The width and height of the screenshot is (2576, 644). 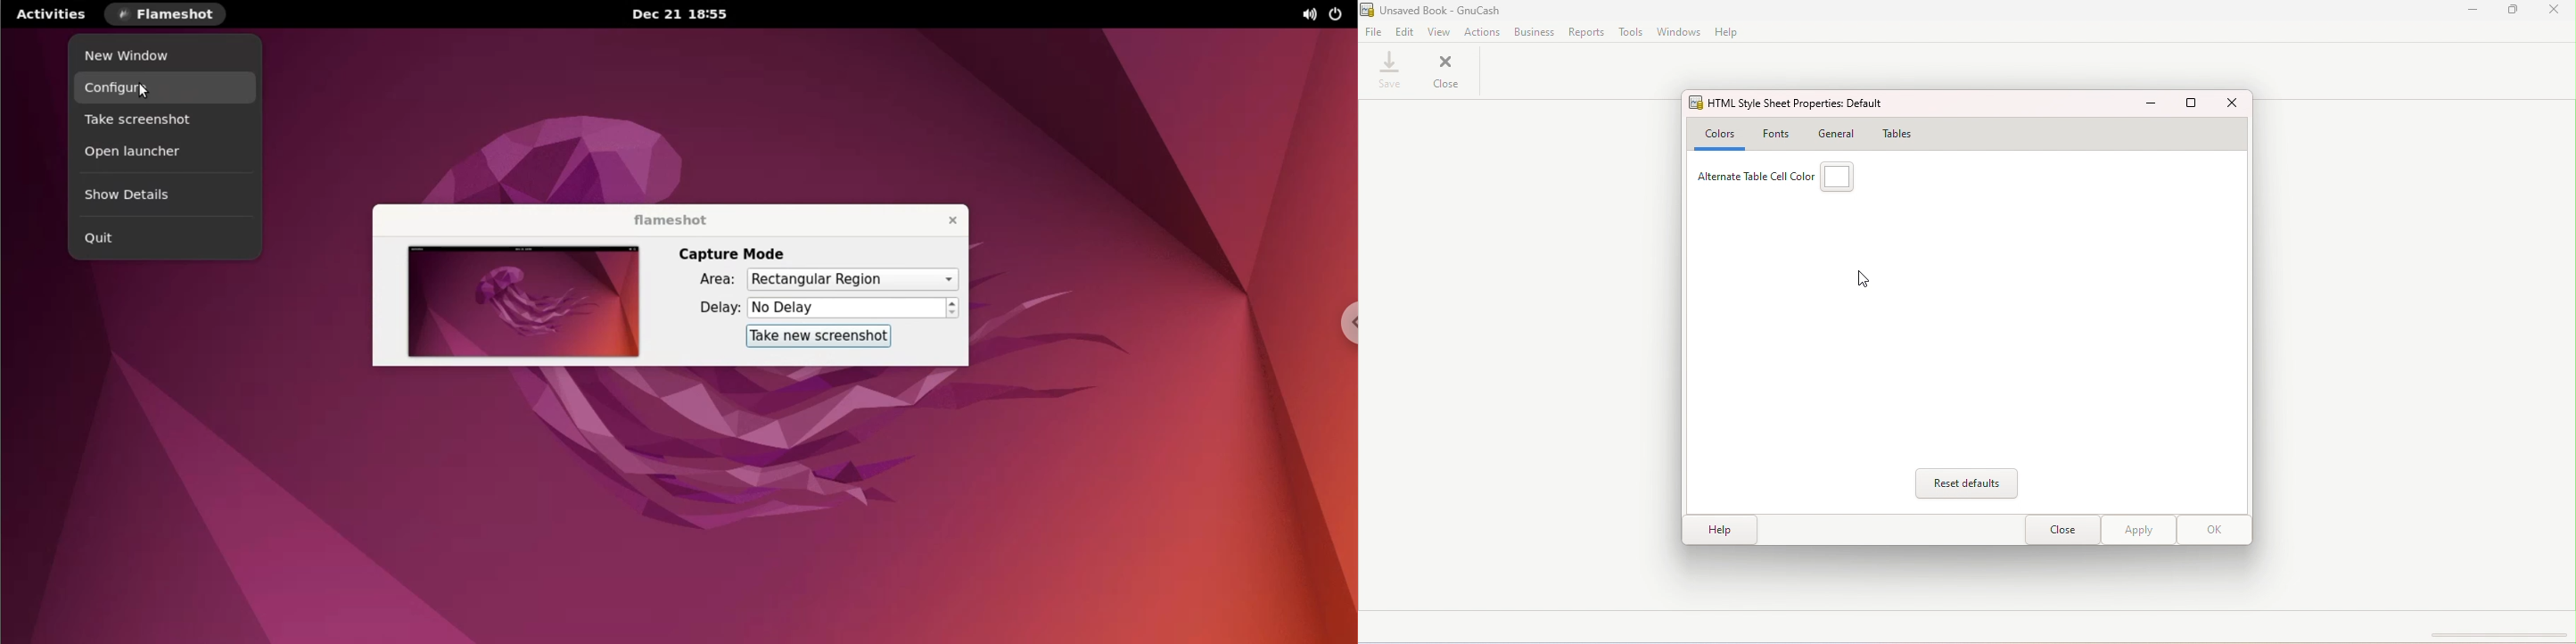 What do you see at coordinates (1451, 76) in the screenshot?
I see `Close` at bounding box center [1451, 76].